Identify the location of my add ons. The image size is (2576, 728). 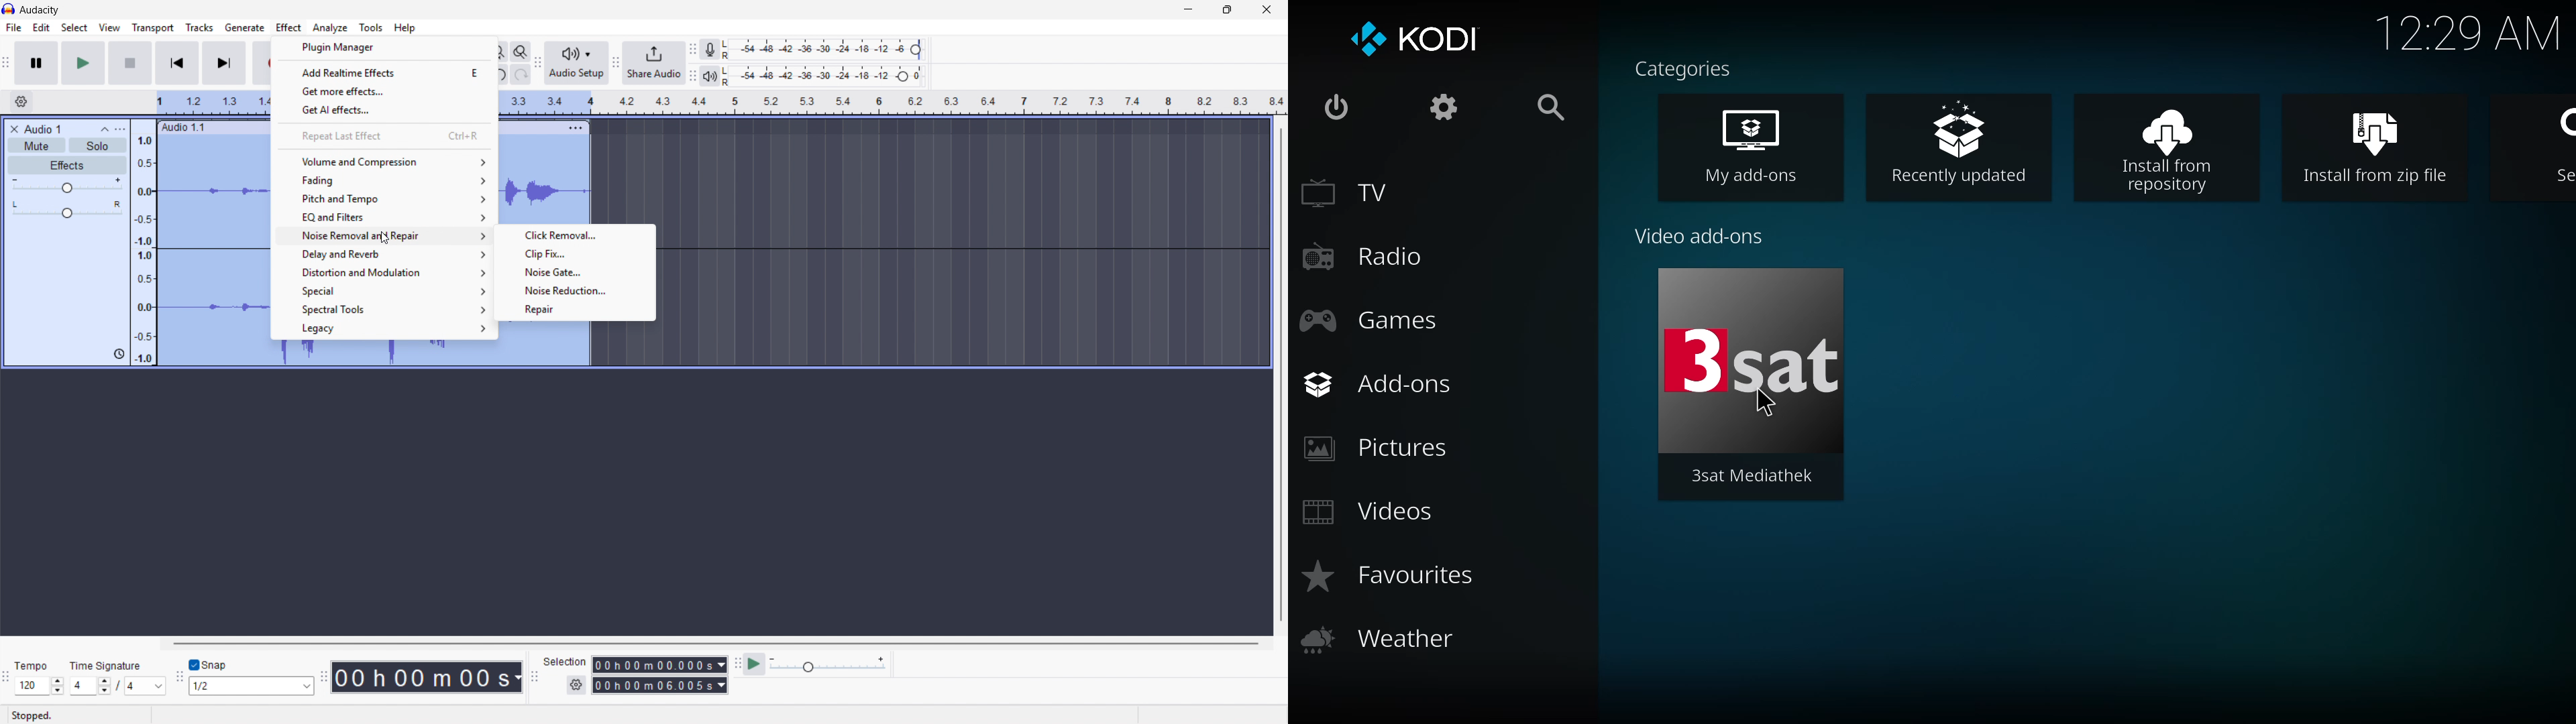
(1750, 146).